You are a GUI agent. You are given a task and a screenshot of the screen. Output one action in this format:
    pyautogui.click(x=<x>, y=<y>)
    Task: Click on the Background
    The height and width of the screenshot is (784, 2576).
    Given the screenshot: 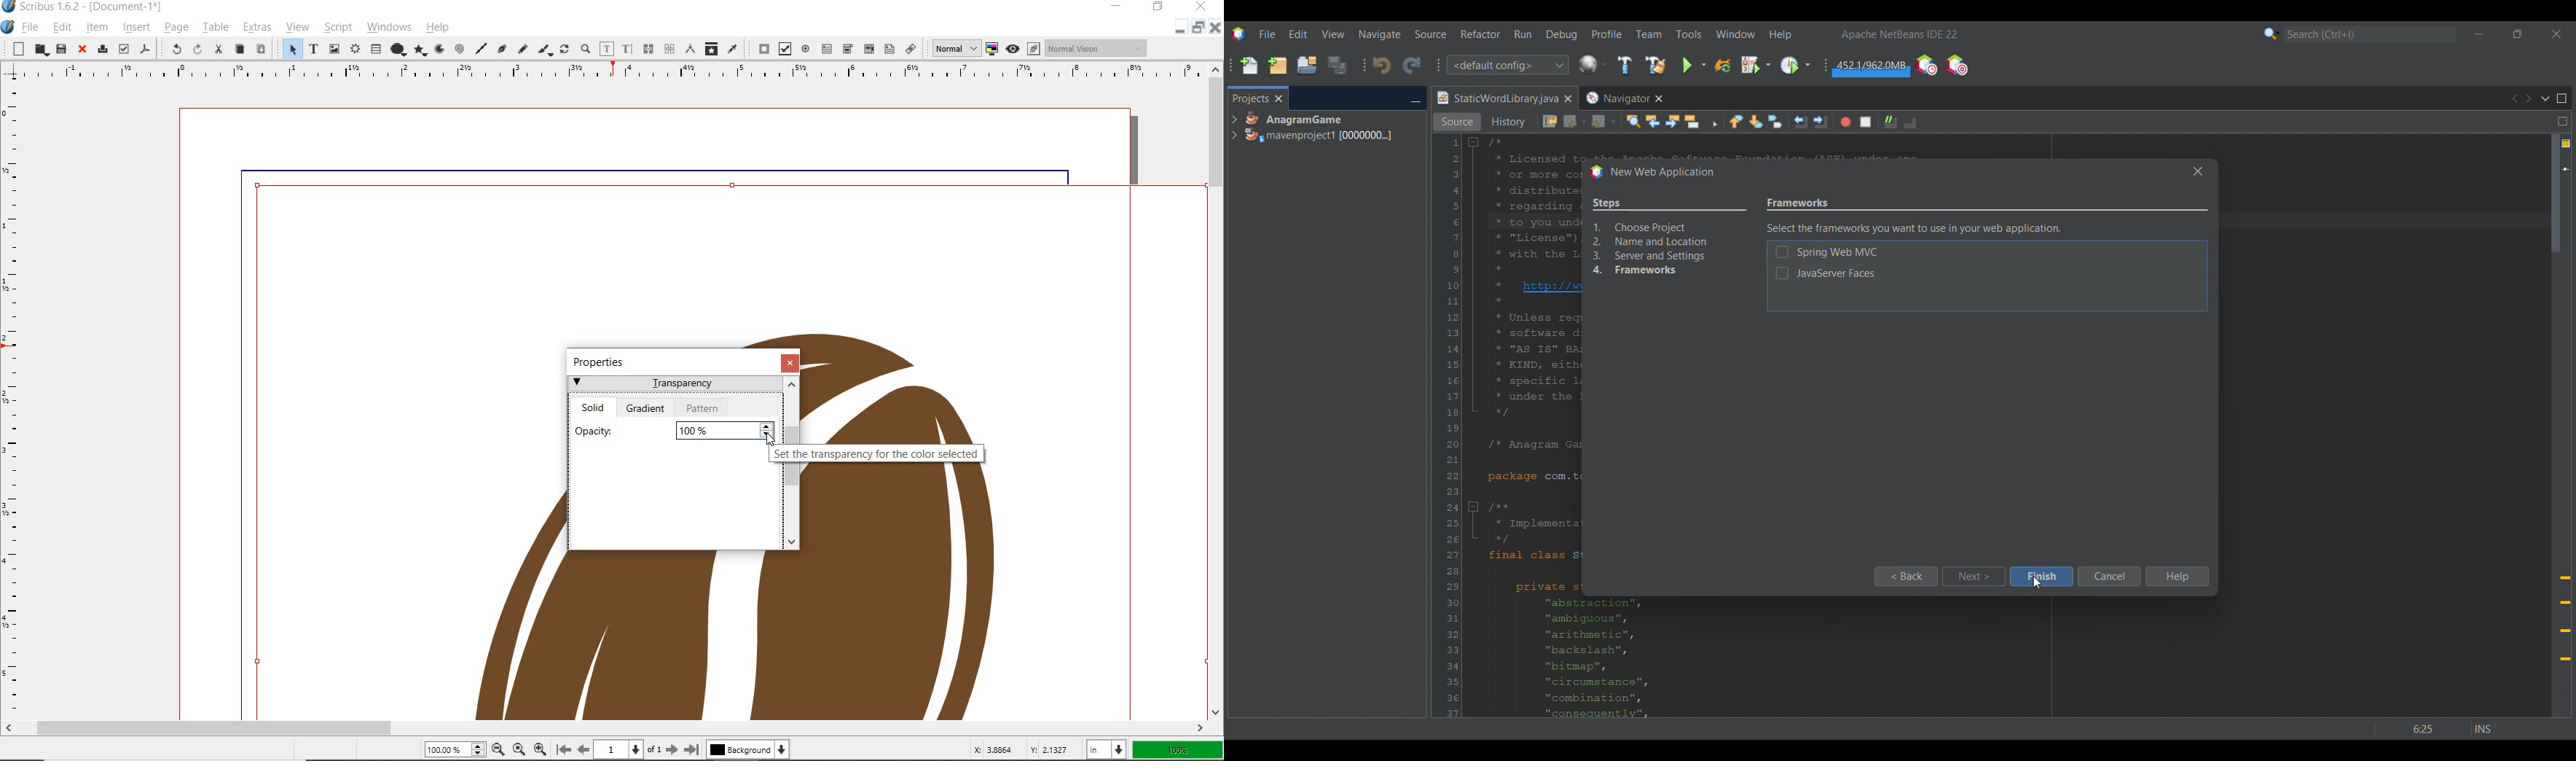 What is the action you would take?
    pyautogui.click(x=747, y=751)
    